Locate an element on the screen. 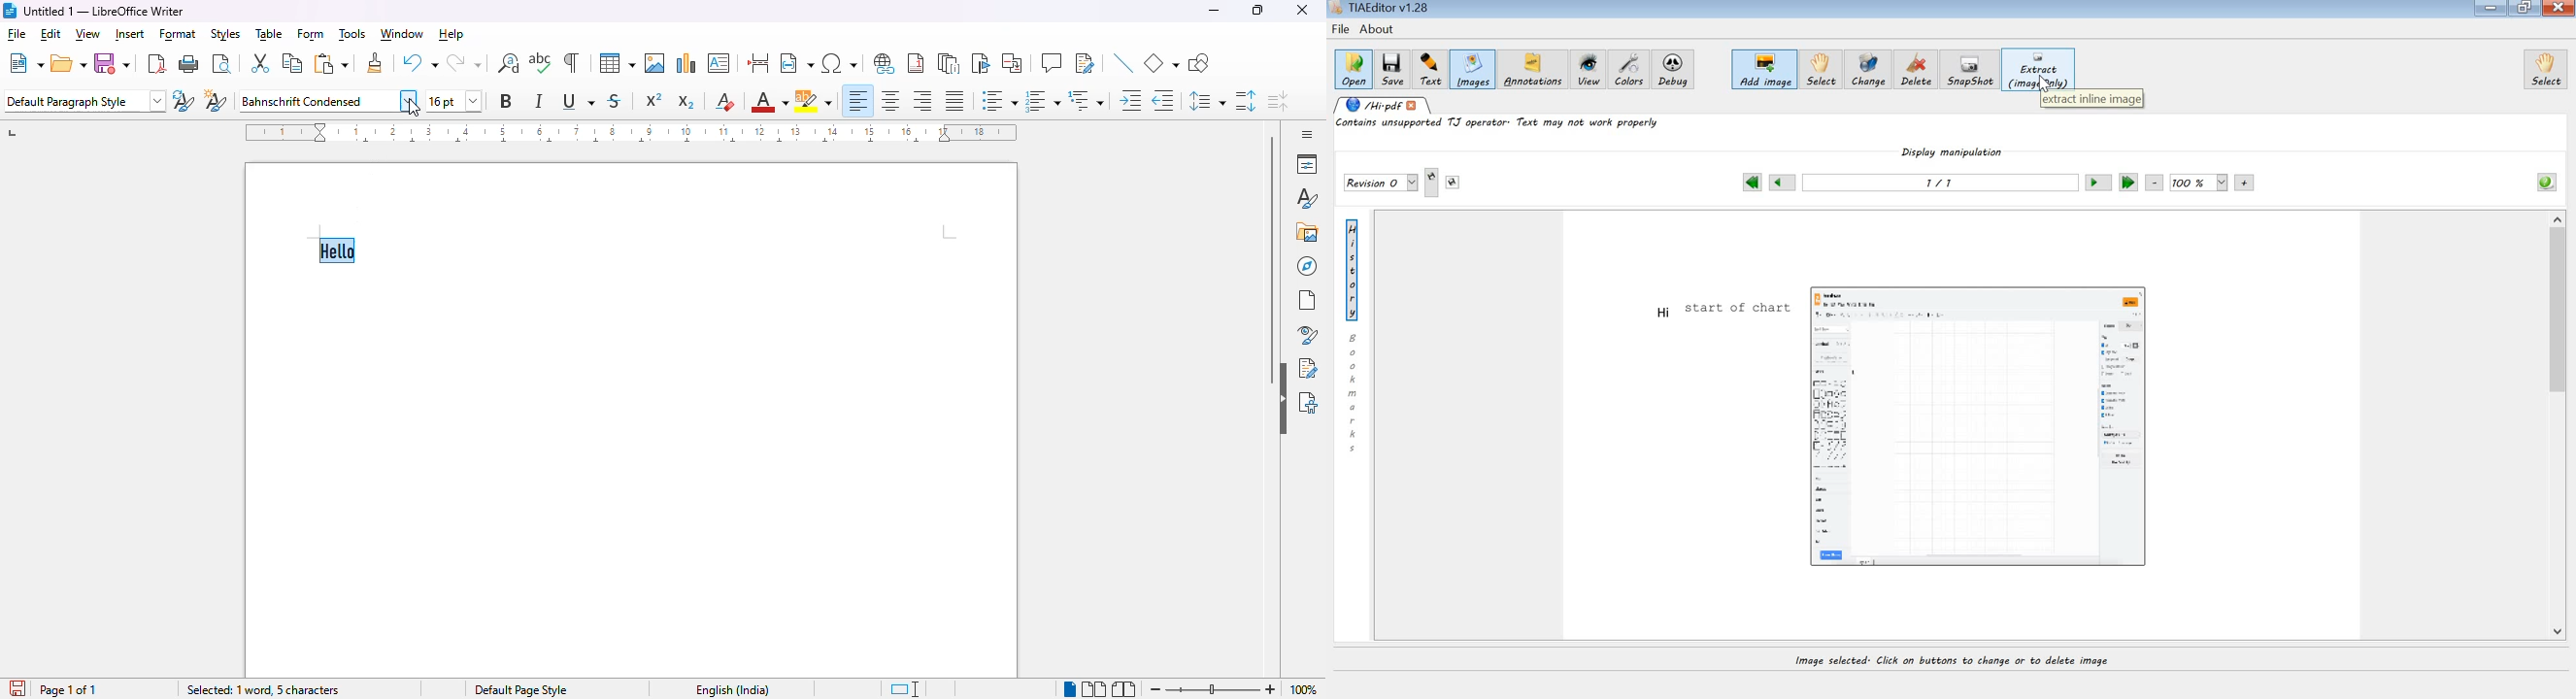 This screenshot has width=2576, height=700. insert text box is located at coordinates (719, 63).